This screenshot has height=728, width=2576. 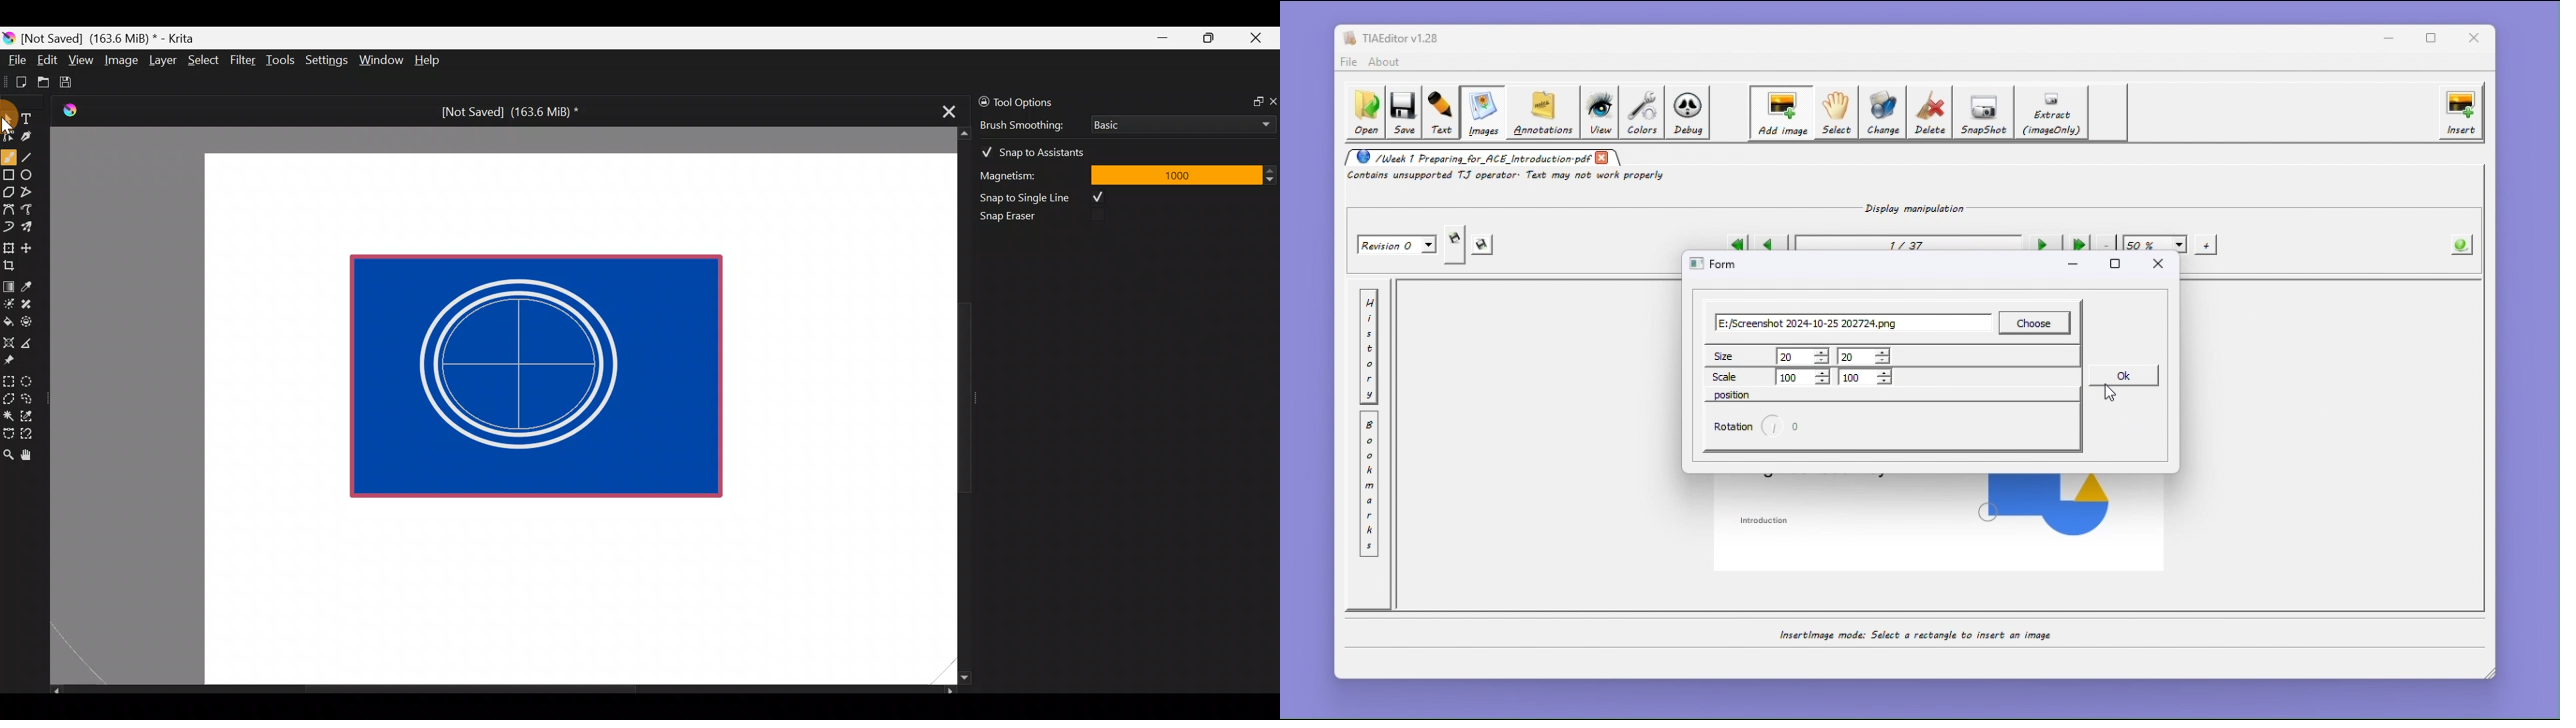 I want to click on Concentric circle drawn on canvas, so click(x=523, y=364).